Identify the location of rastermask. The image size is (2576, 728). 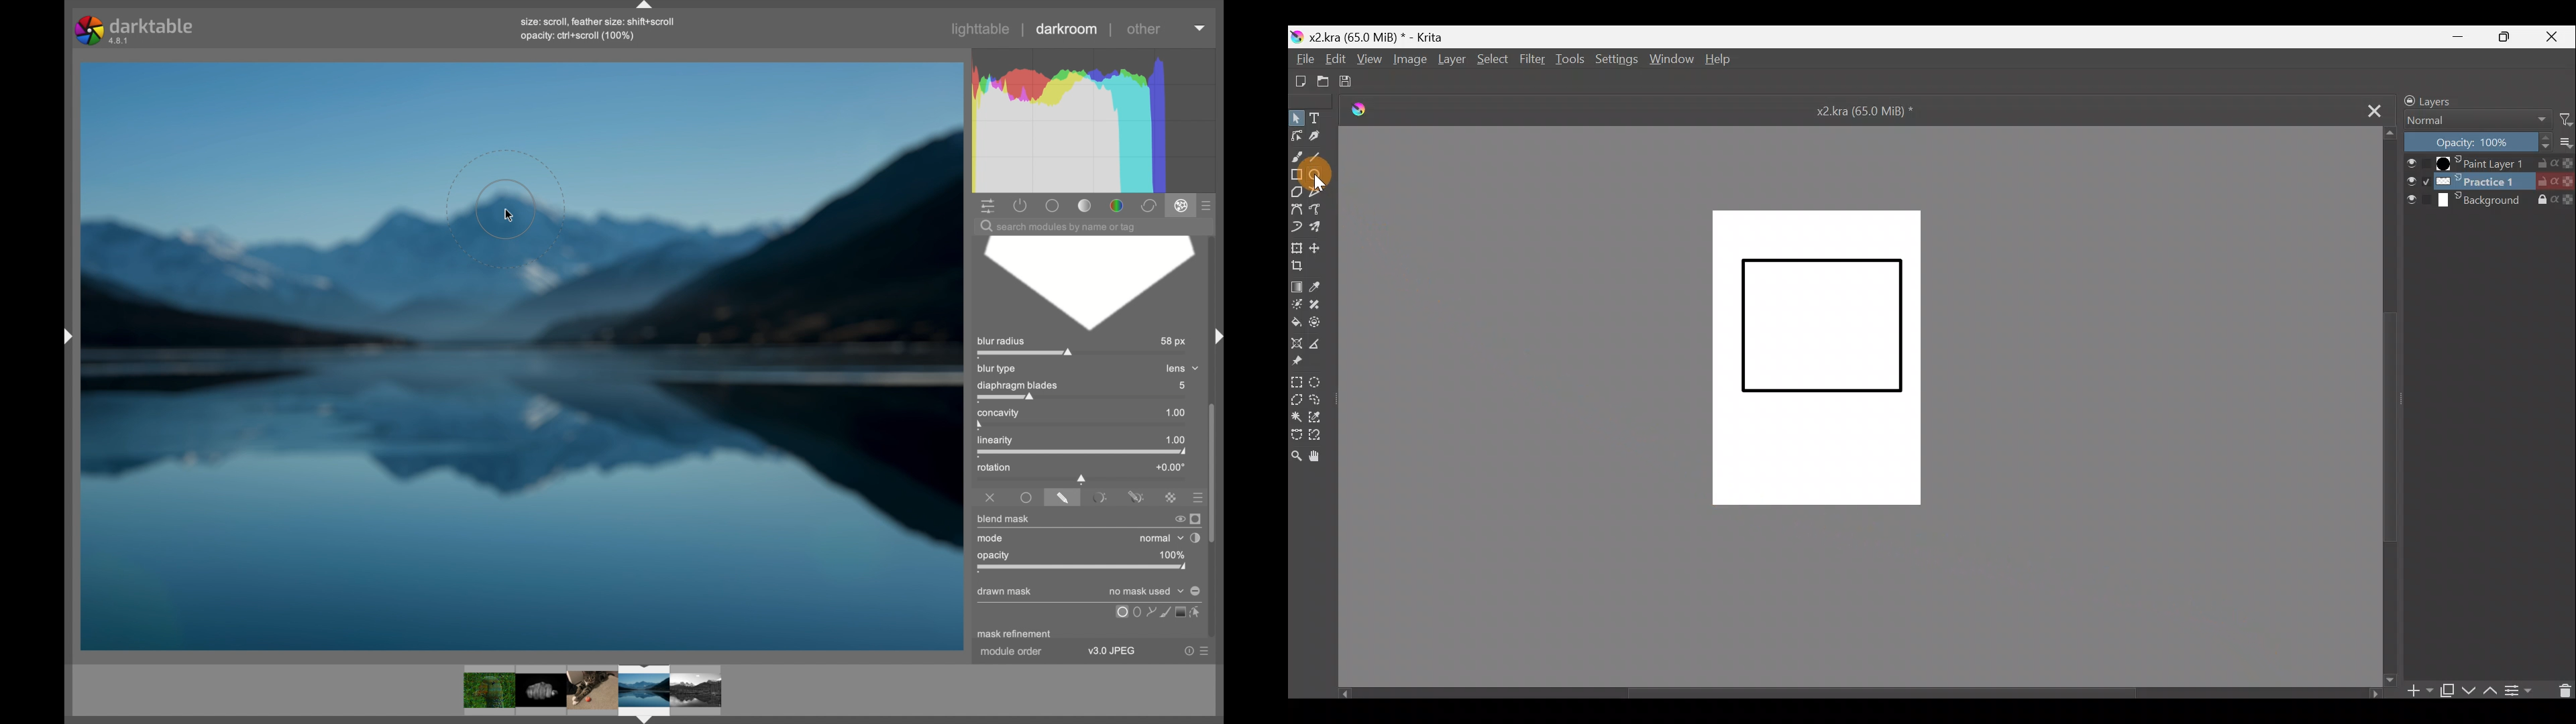
(1170, 496).